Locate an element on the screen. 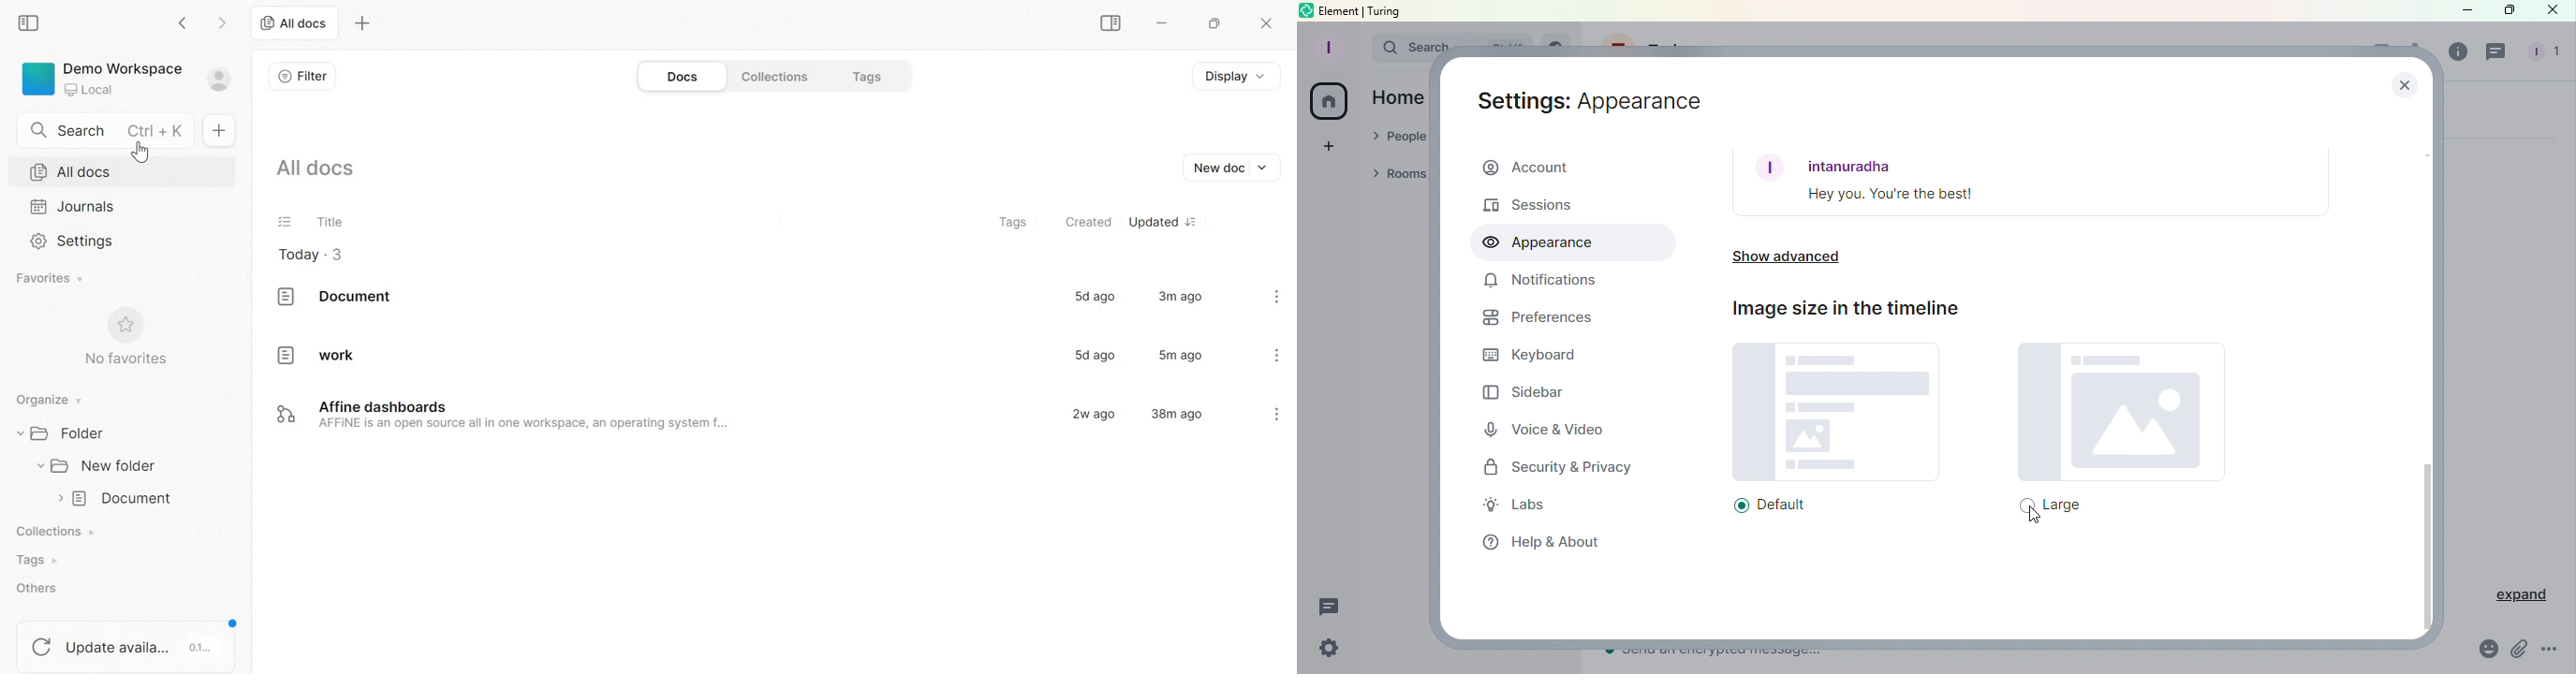 The height and width of the screenshot is (700, 2576). Element icon is located at coordinates (1307, 10).